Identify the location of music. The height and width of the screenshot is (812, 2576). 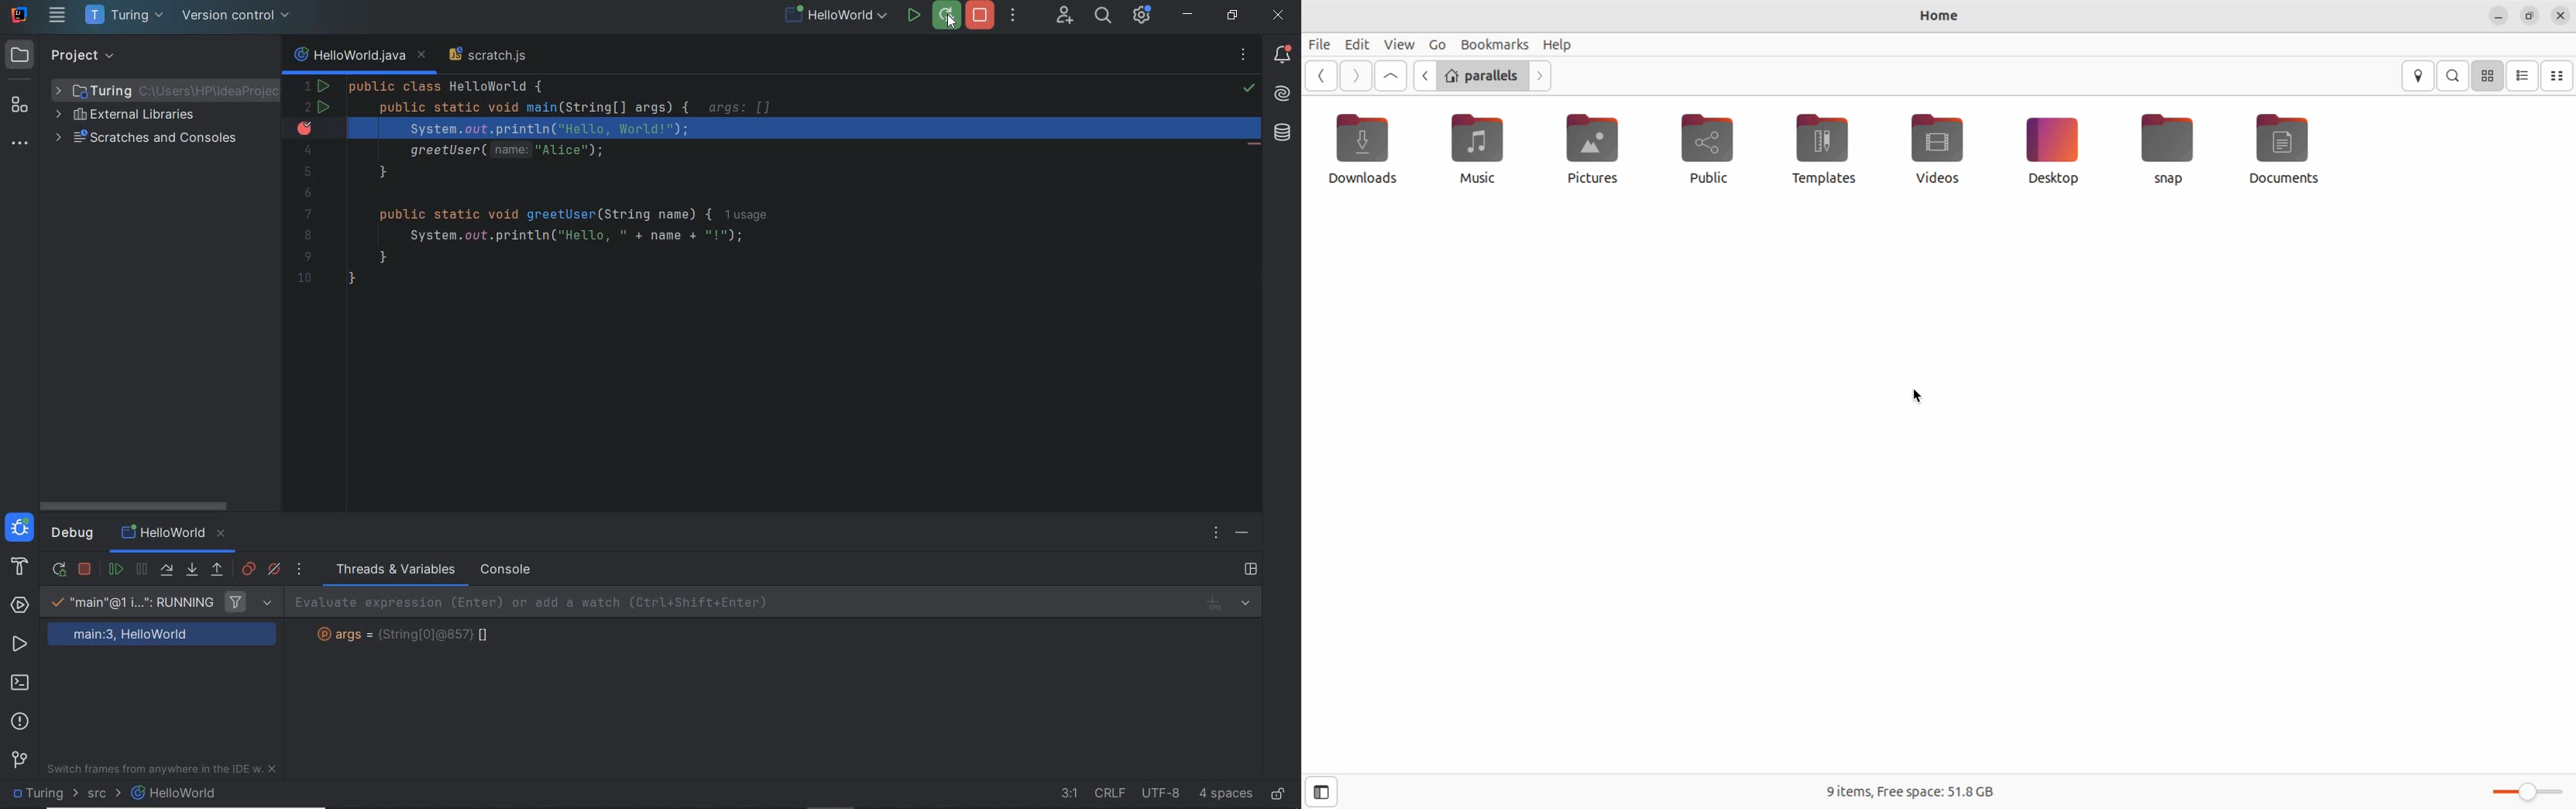
(1478, 151).